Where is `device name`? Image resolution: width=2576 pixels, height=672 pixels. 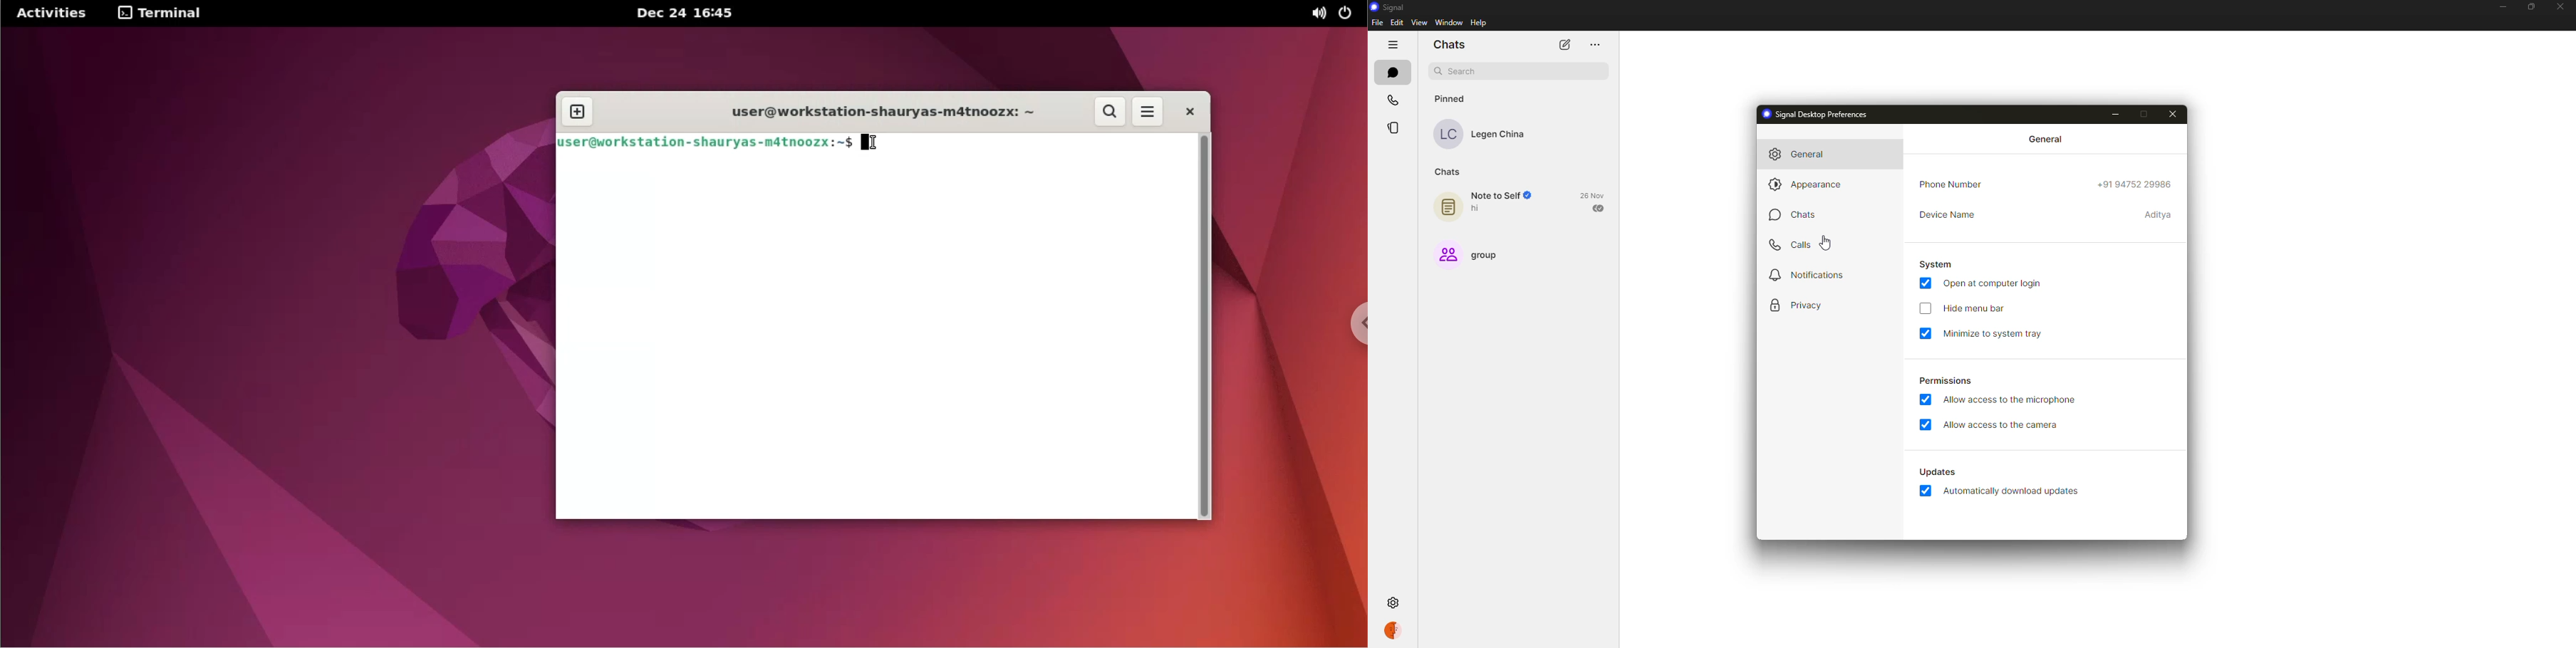 device name is located at coordinates (1949, 216).